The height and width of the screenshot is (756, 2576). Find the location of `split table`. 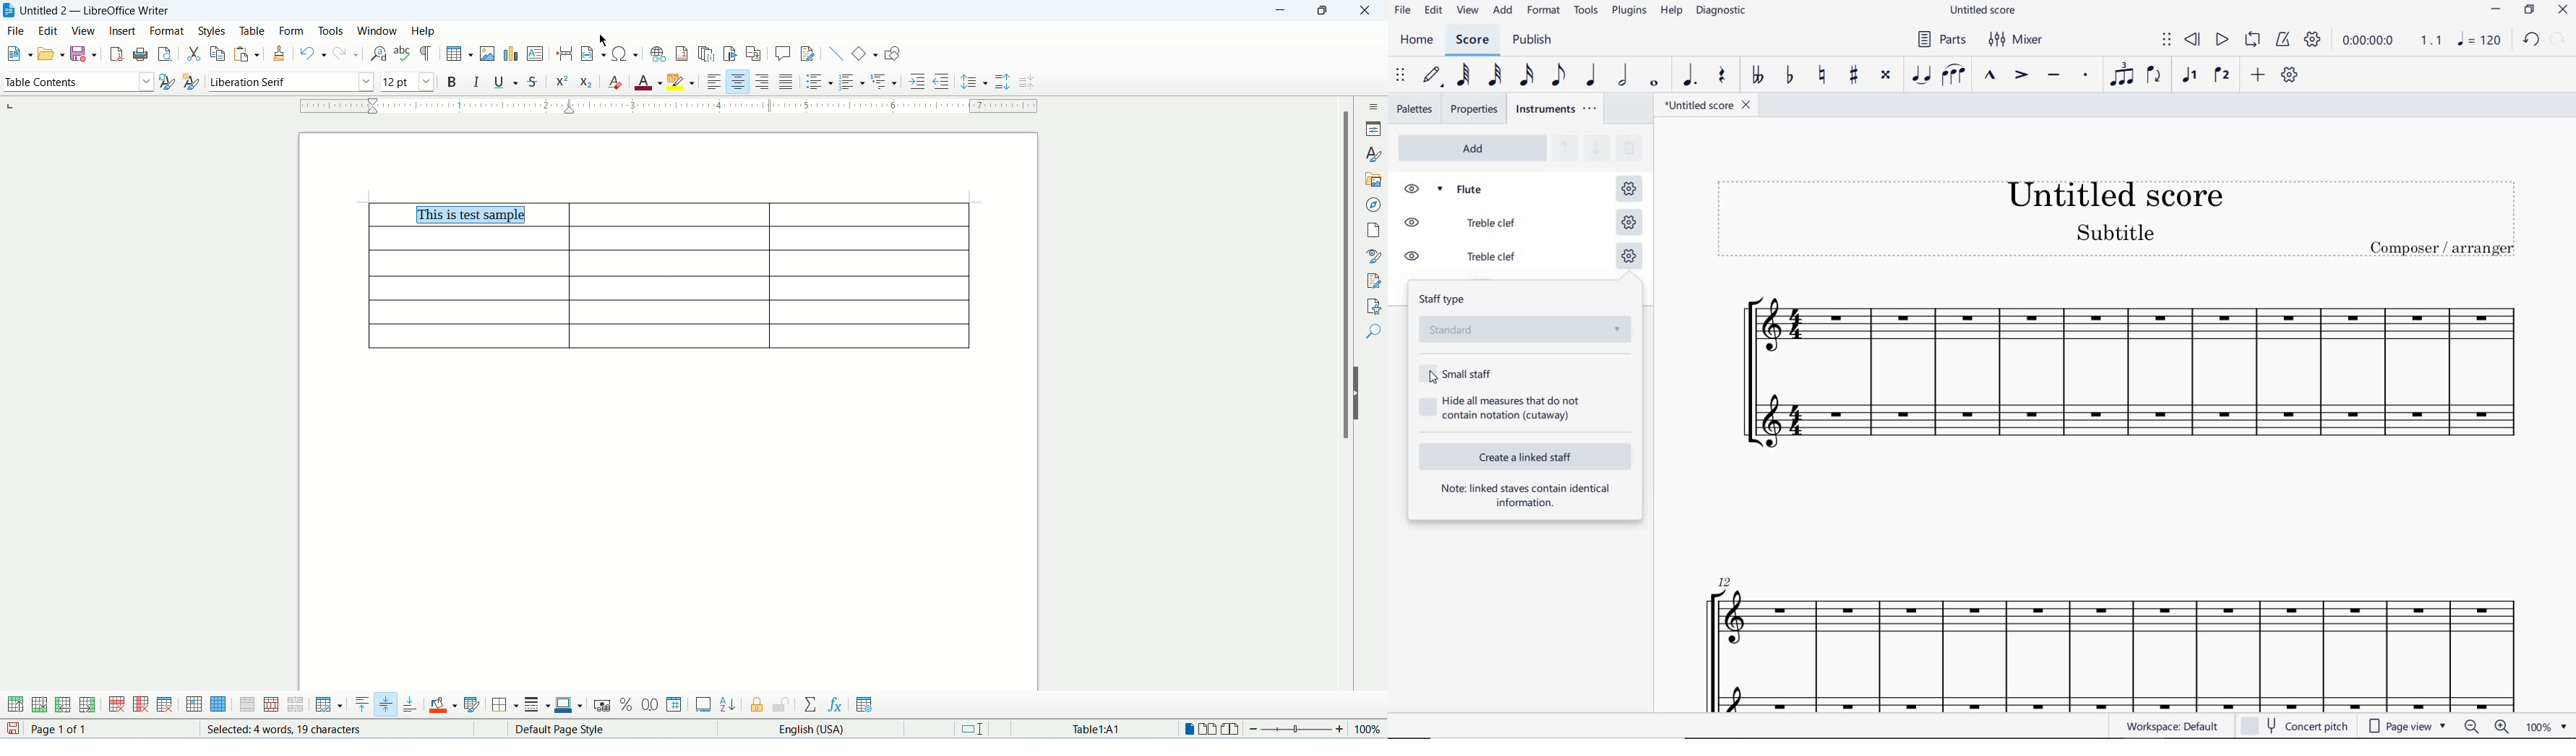

split table is located at coordinates (296, 705).